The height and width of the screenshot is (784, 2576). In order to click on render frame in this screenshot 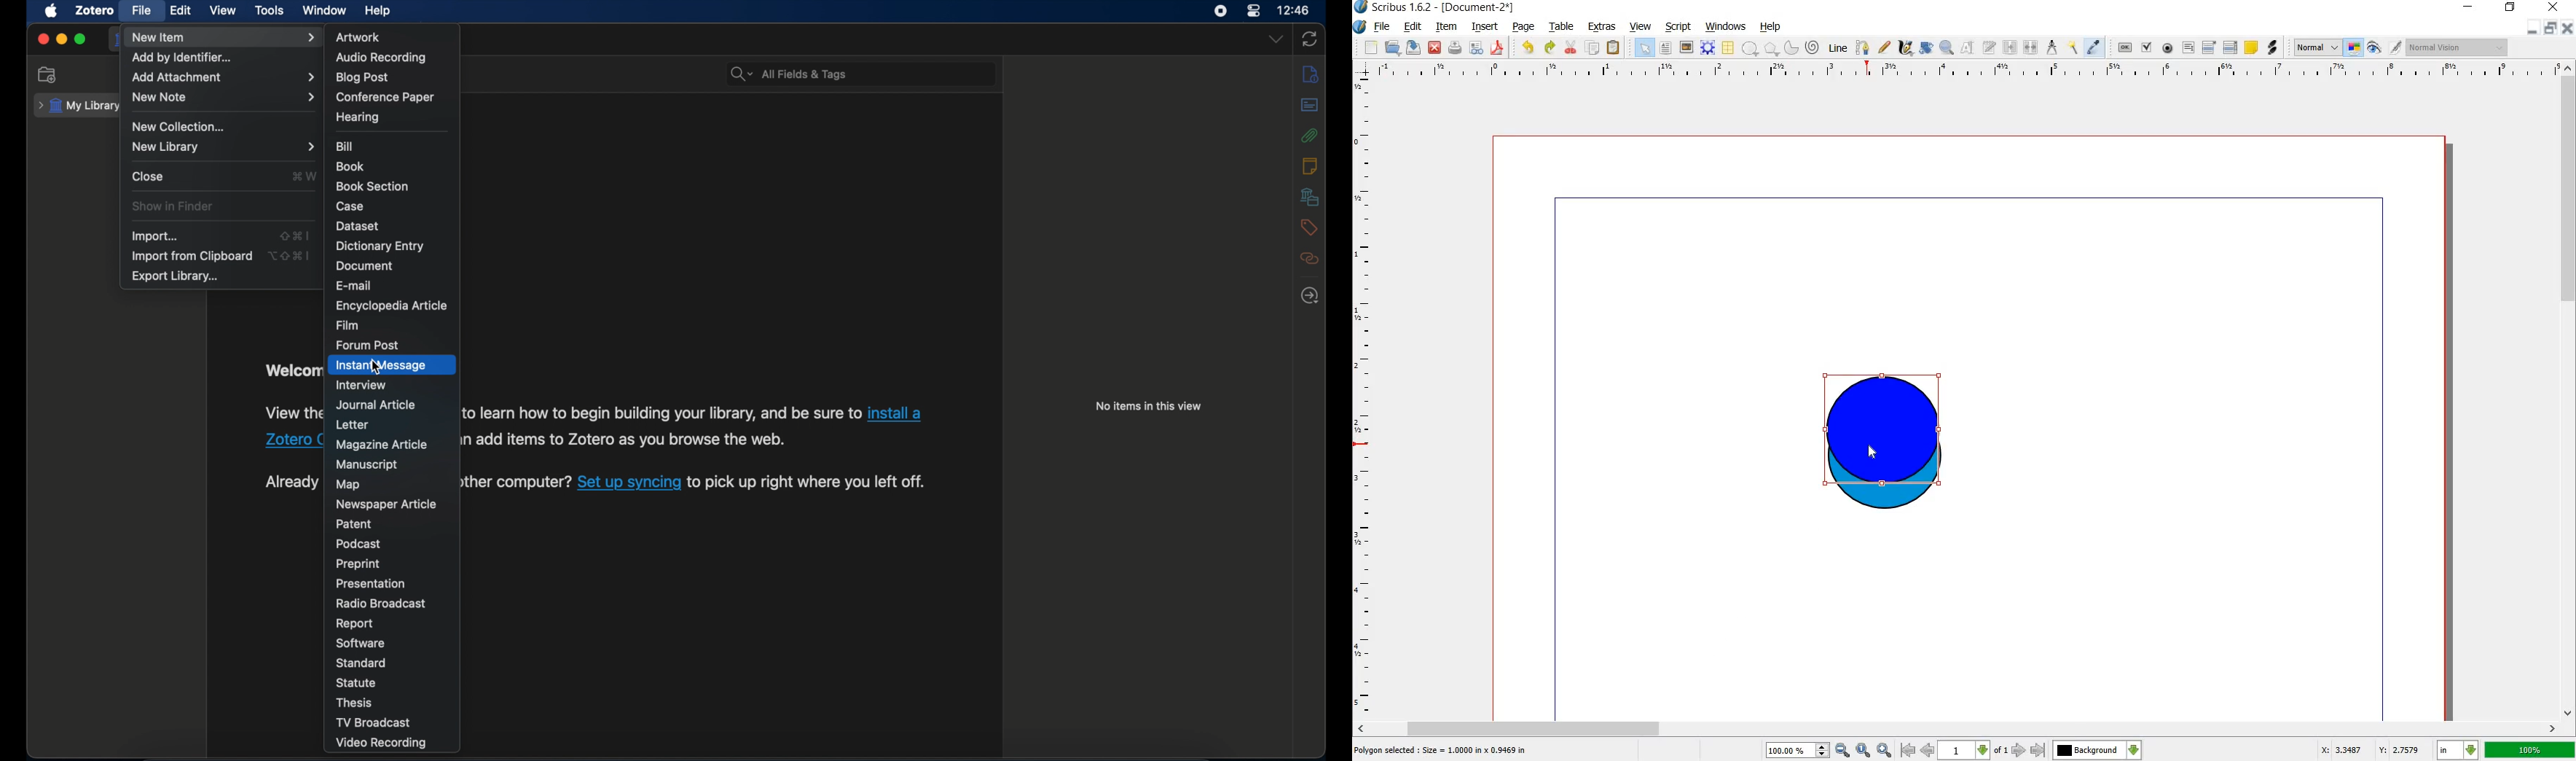, I will do `click(1707, 47)`.